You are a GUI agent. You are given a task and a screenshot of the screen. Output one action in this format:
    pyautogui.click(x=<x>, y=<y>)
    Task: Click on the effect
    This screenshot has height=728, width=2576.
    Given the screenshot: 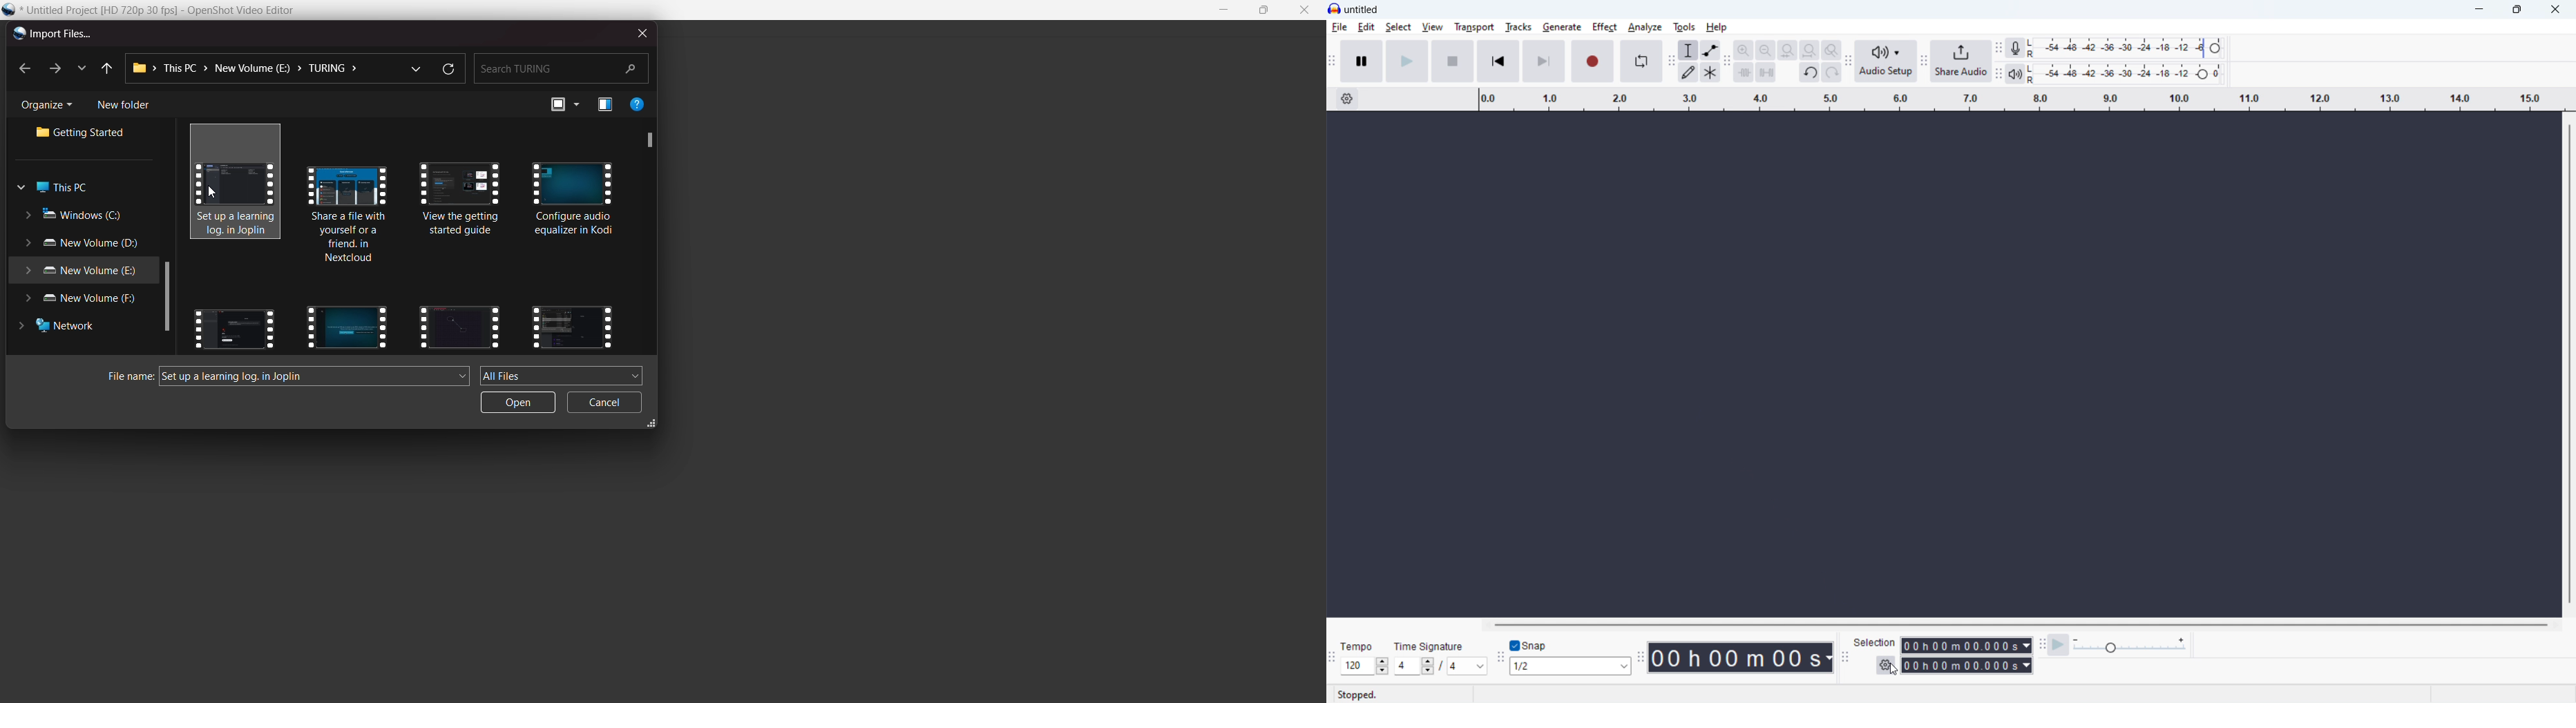 What is the action you would take?
    pyautogui.click(x=1604, y=27)
    